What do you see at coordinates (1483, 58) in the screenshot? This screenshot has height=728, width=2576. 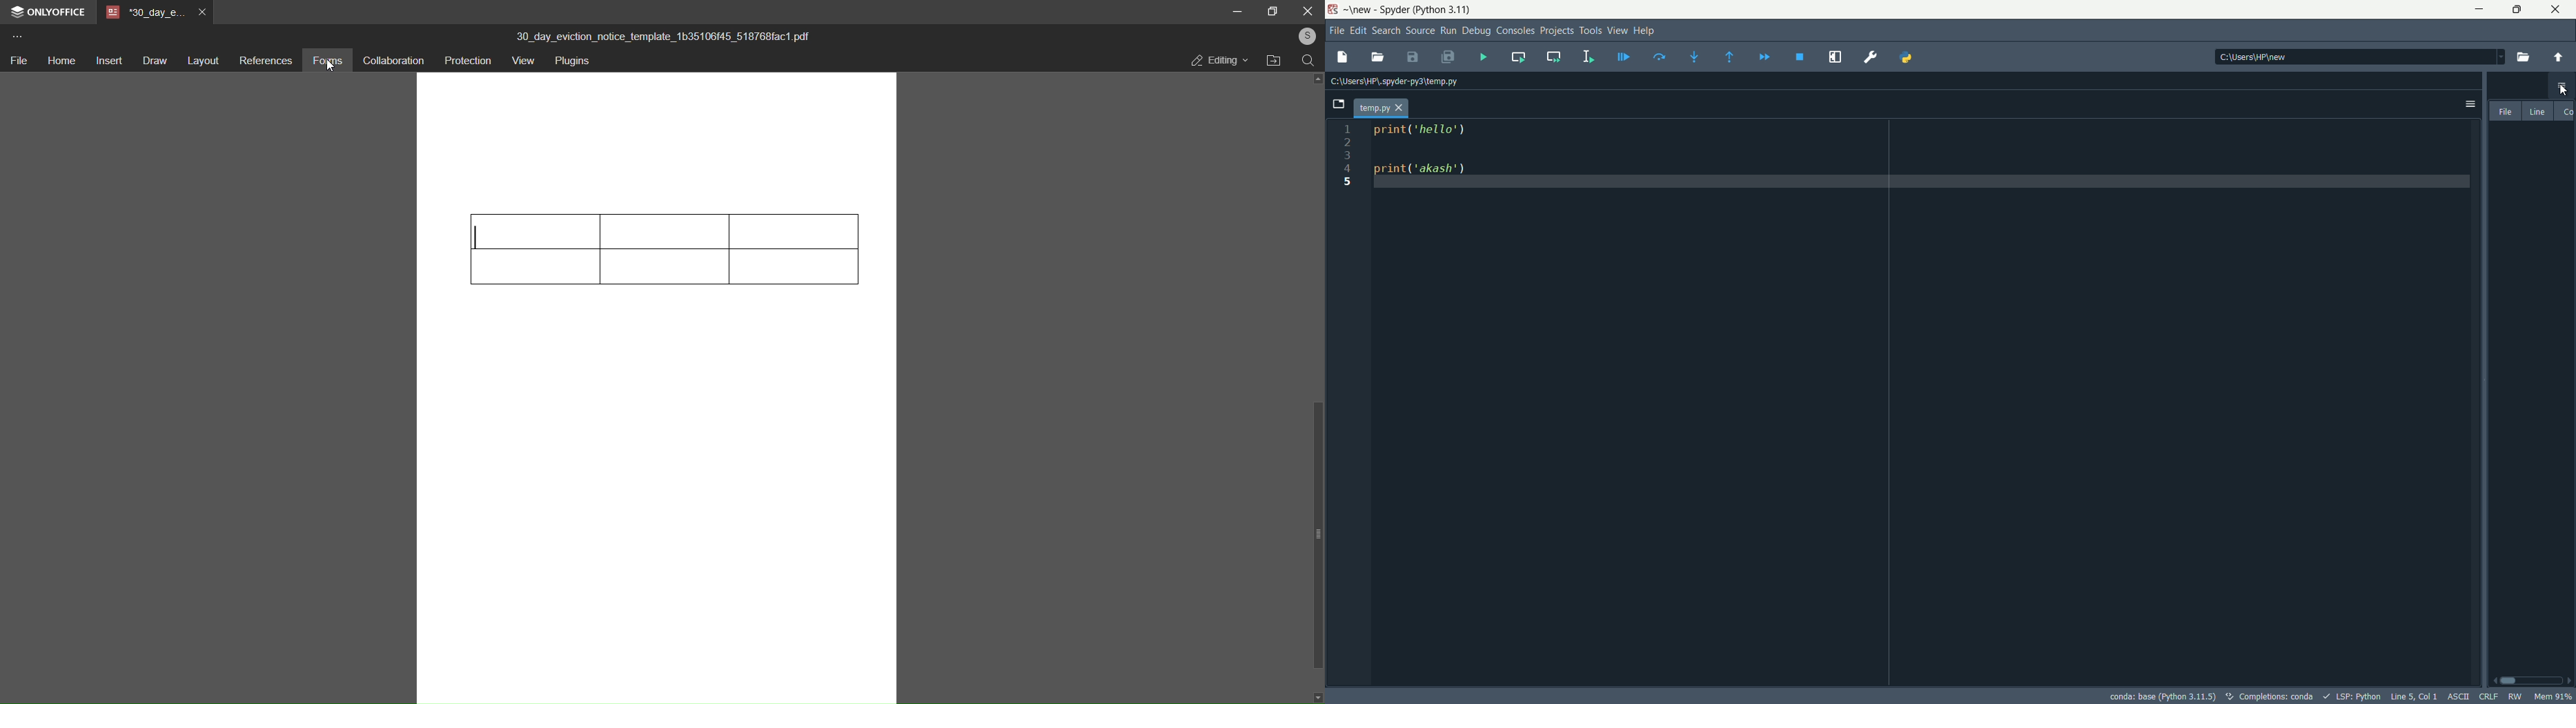 I see `run file` at bounding box center [1483, 58].